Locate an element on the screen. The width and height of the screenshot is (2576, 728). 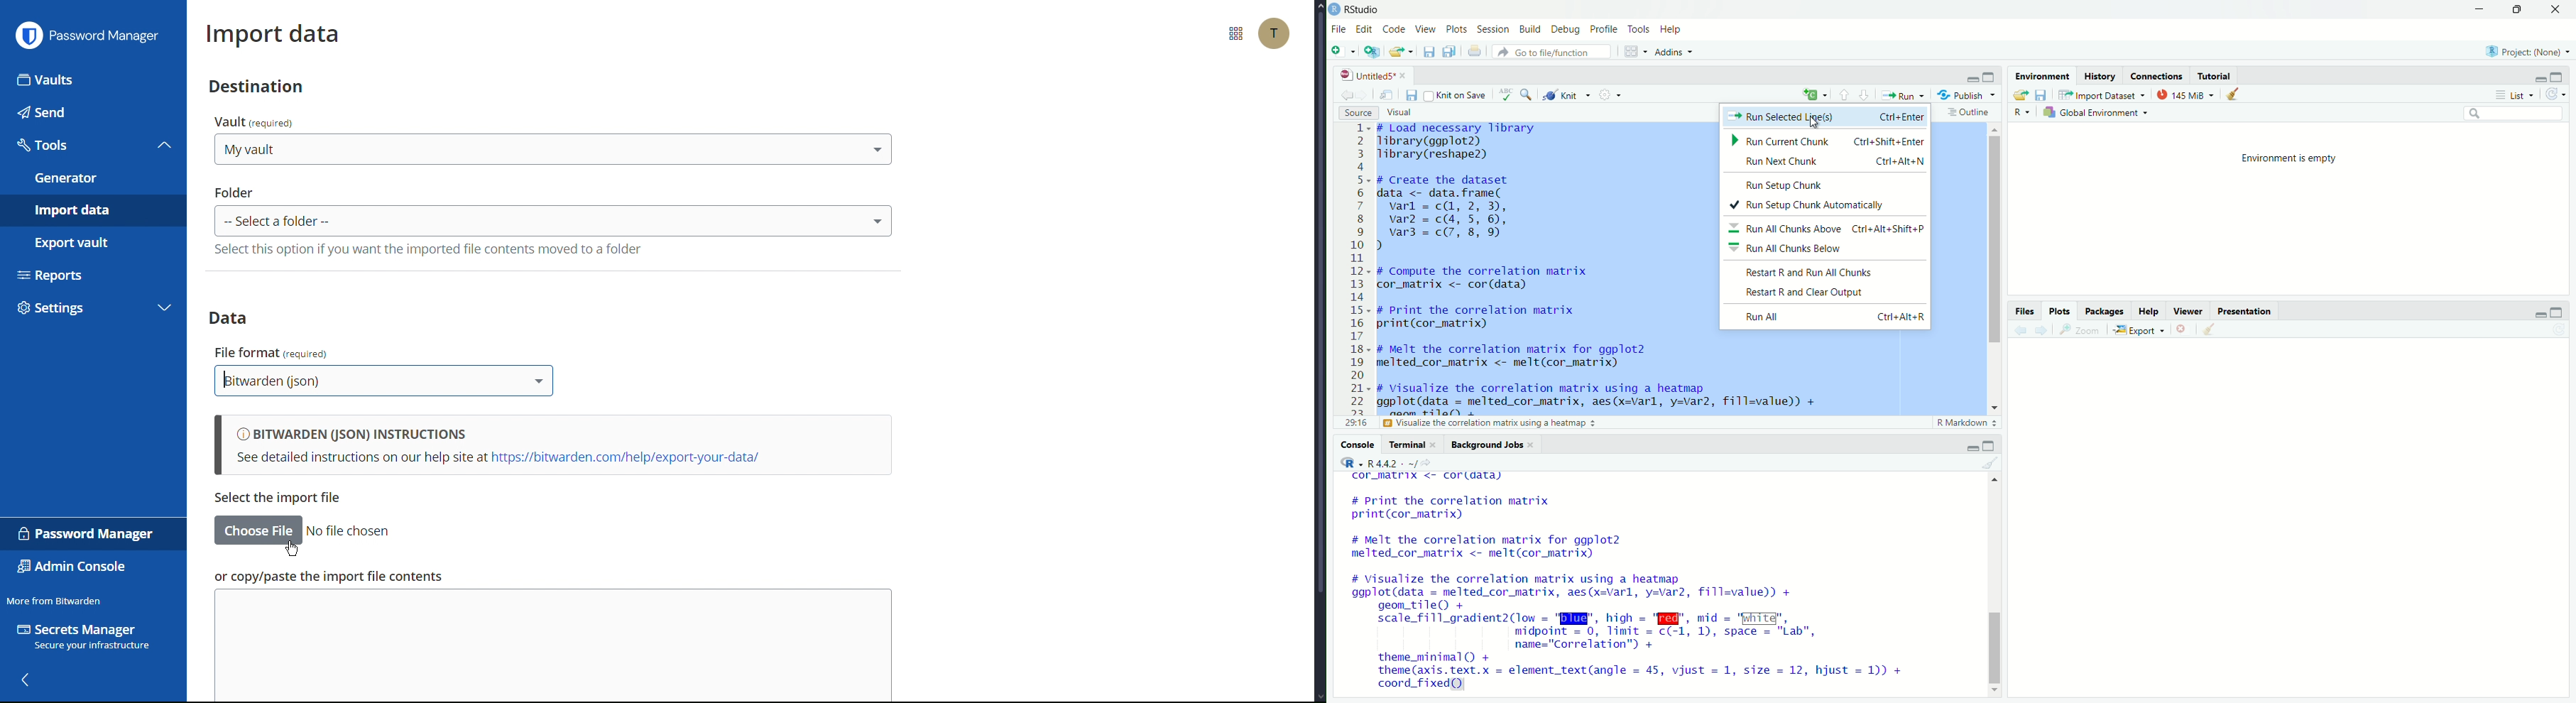
maximize is located at coordinates (1990, 446).